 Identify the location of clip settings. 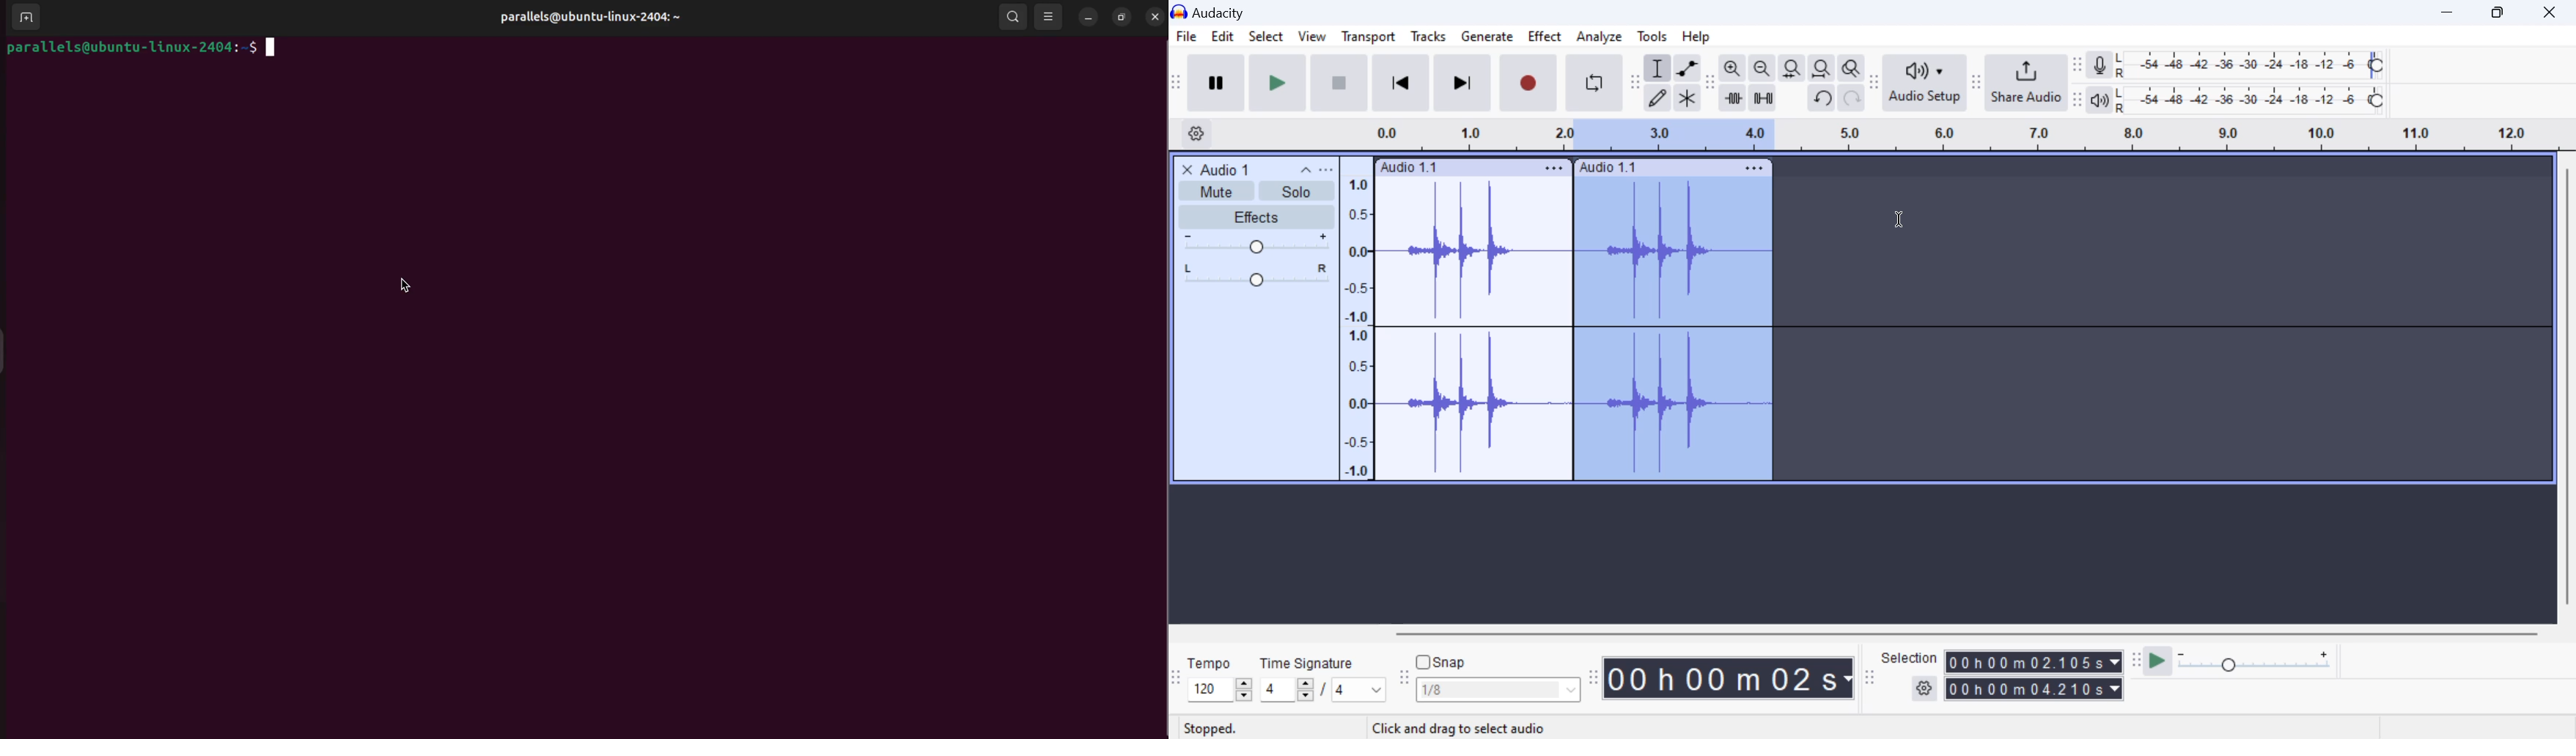
(1757, 167).